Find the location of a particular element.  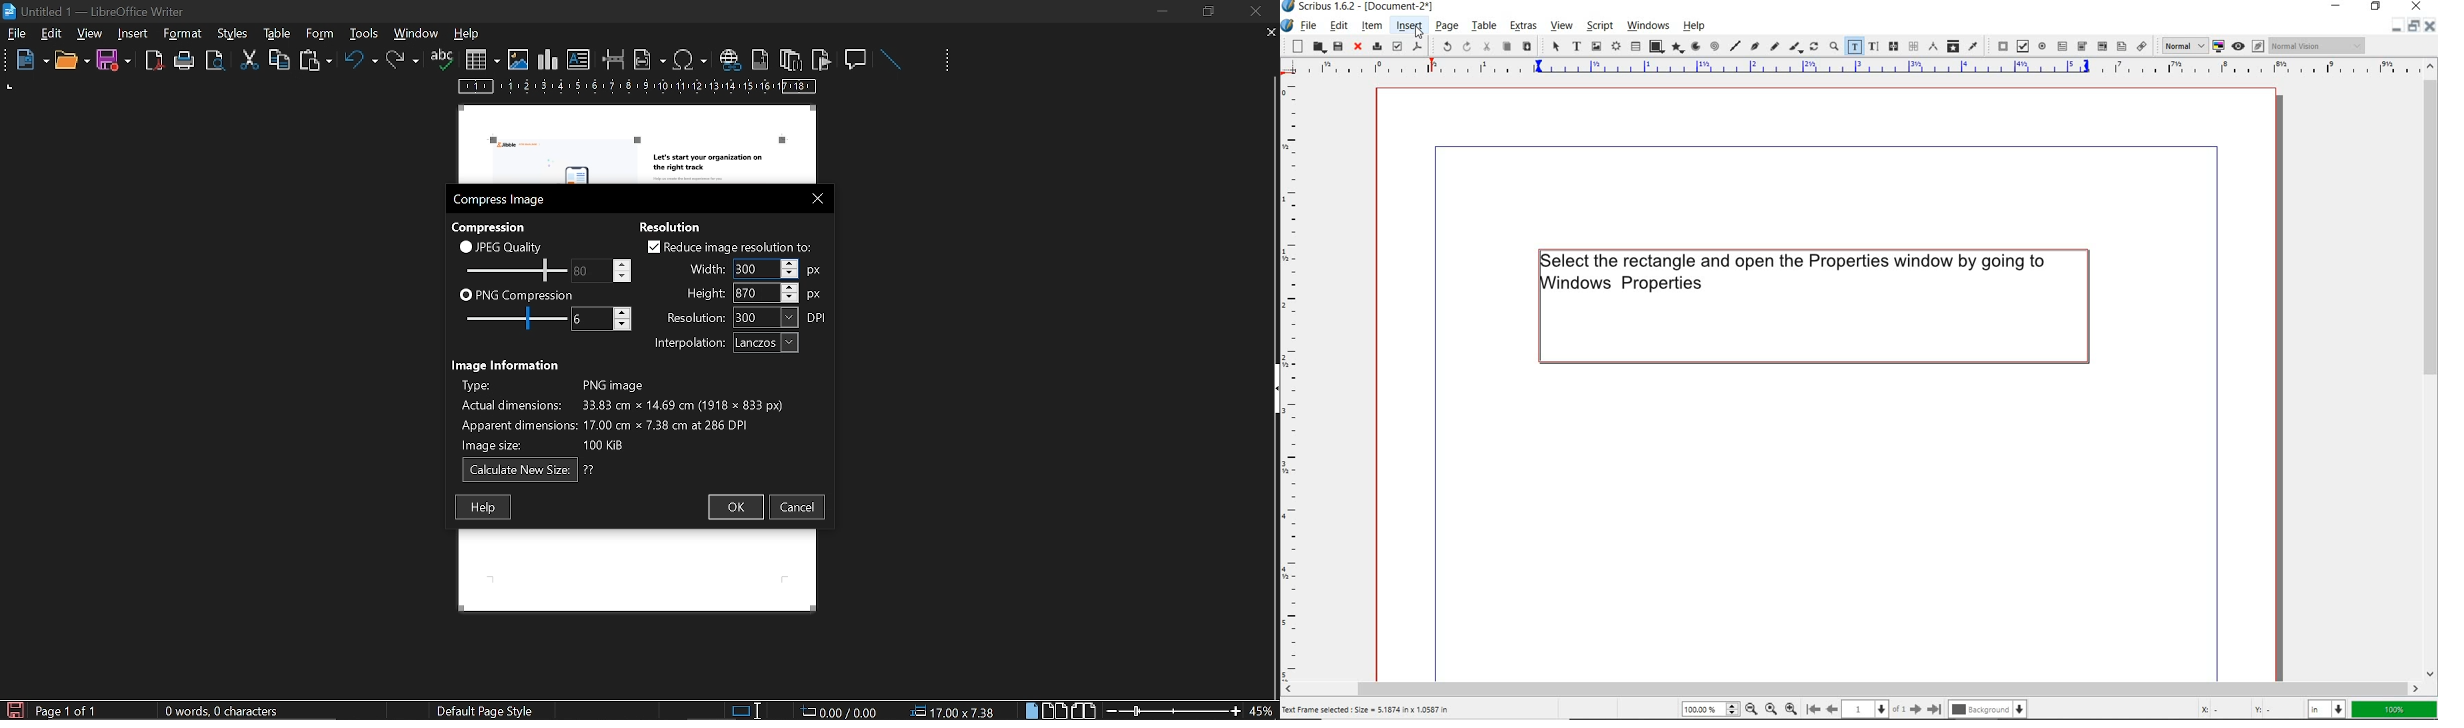

save is located at coordinates (14, 709).